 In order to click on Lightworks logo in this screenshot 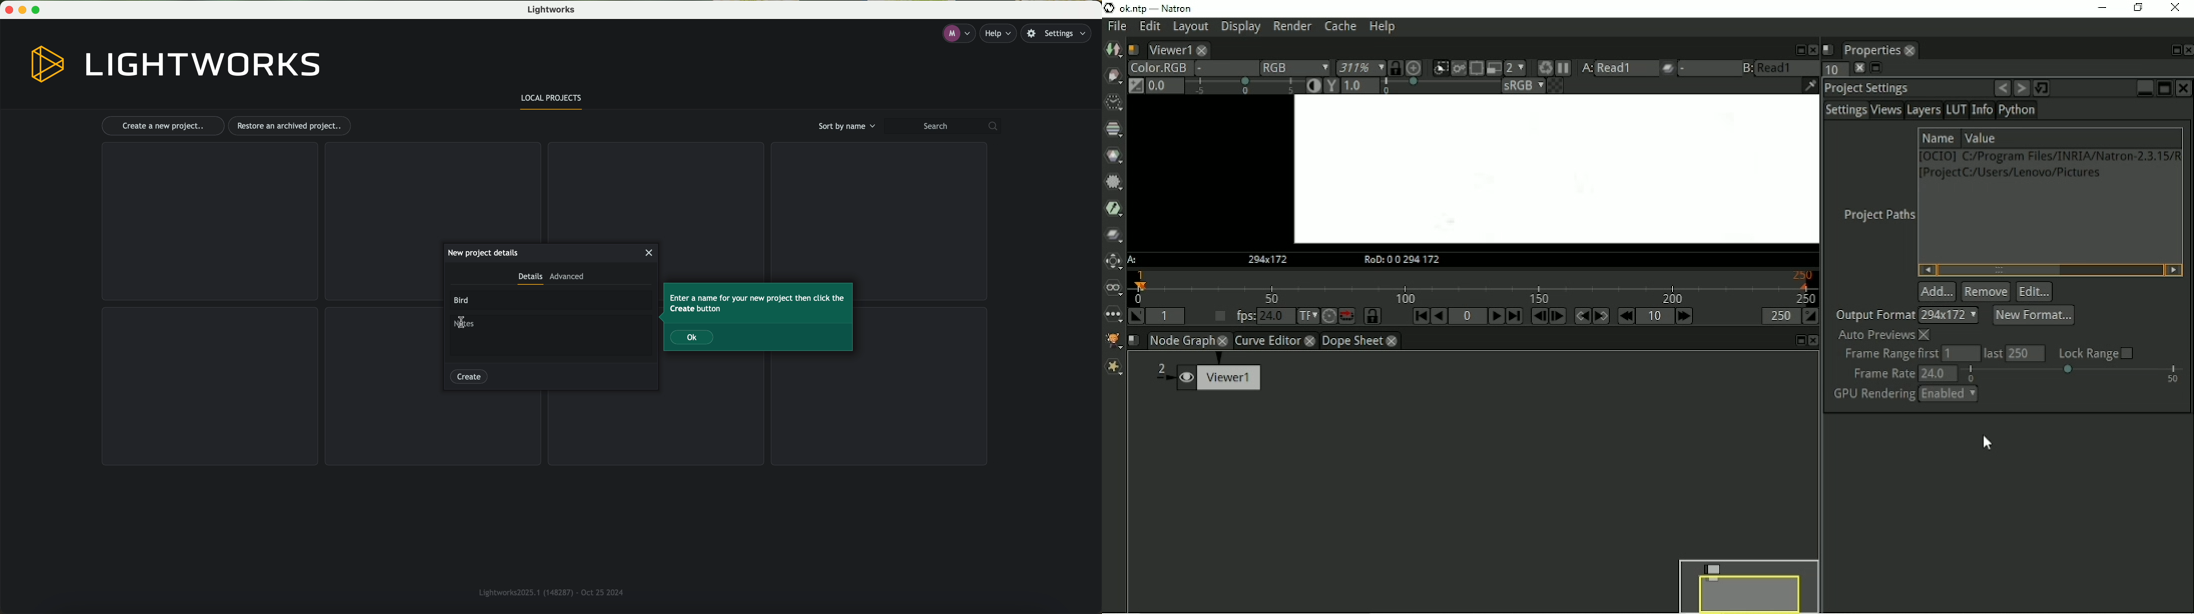, I will do `click(176, 65)`.